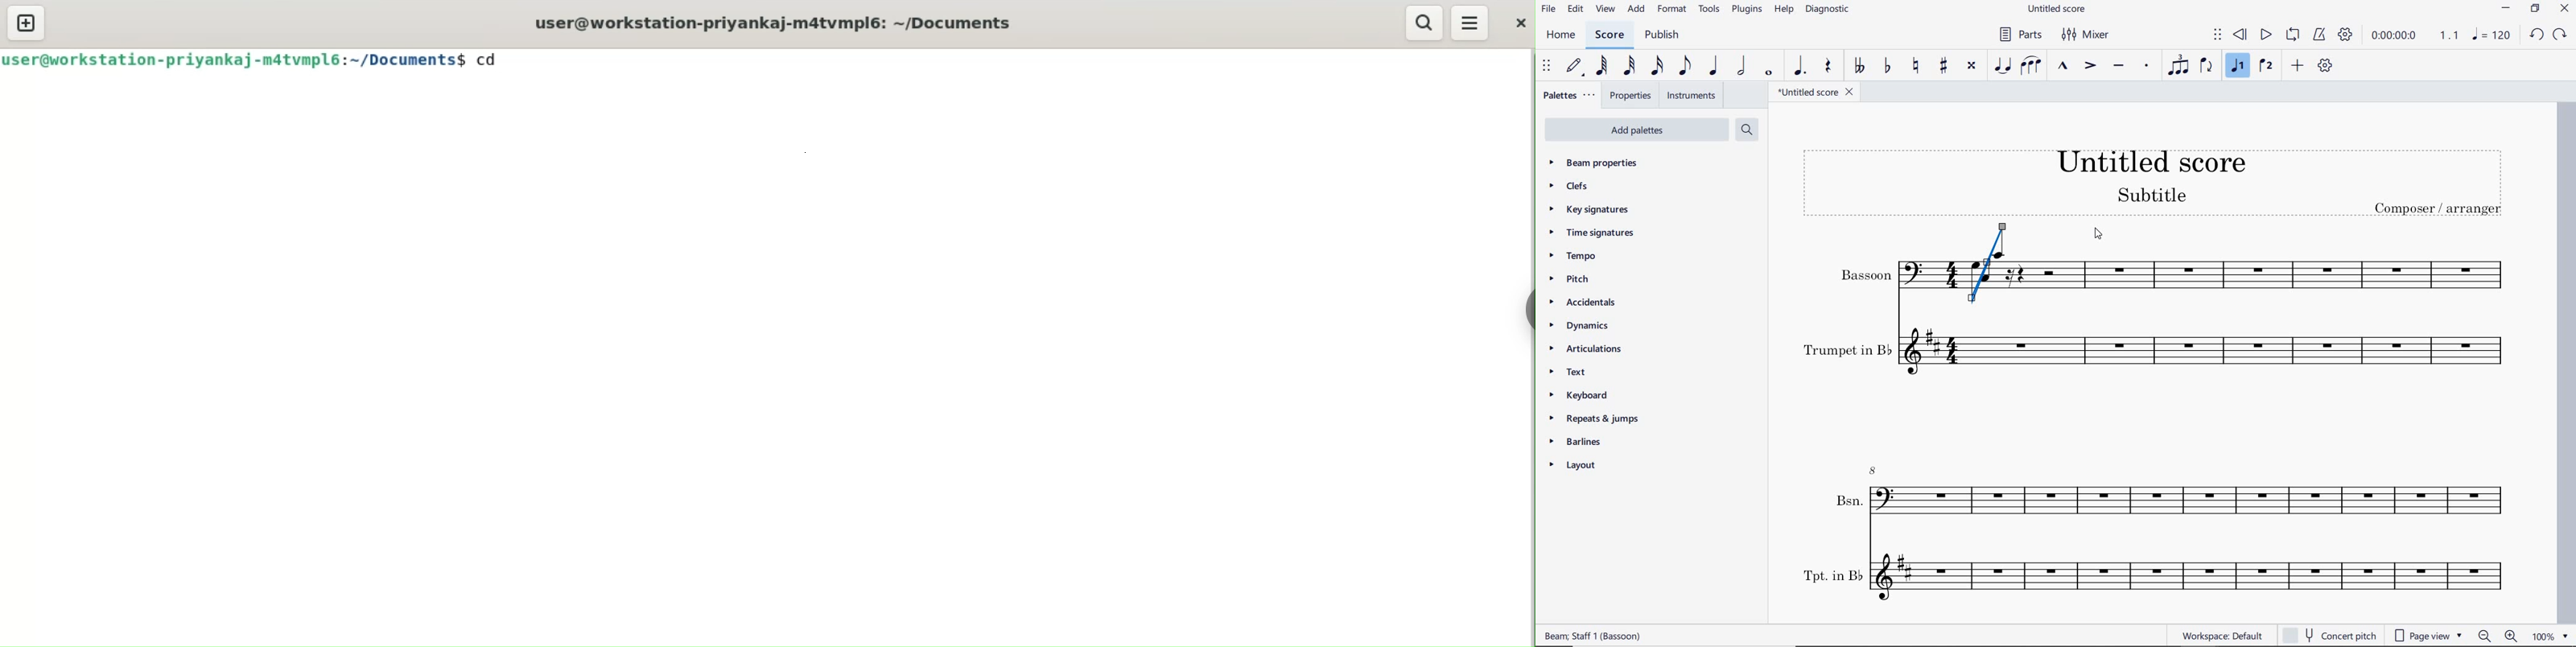 The height and width of the screenshot is (672, 2576). Describe the element at coordinates (2326, 66) in the screenshot. I see `customize toolbar` at that location.